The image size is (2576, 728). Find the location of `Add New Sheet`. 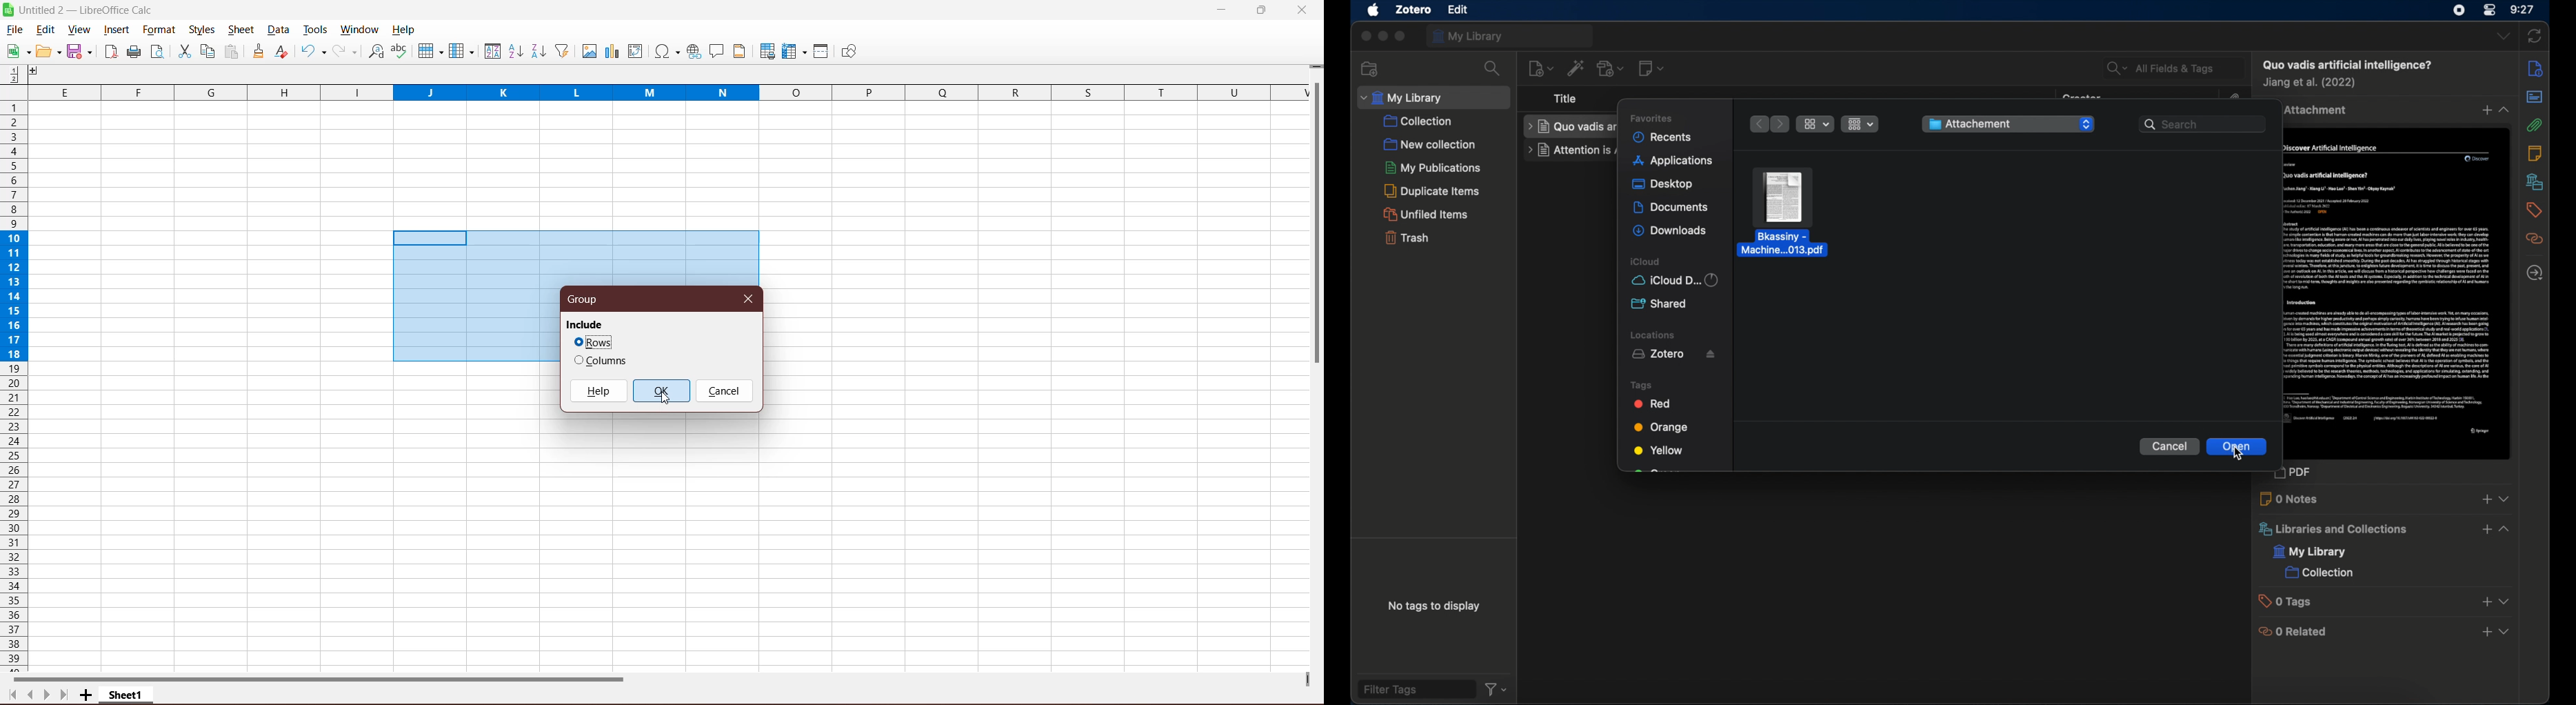

Add New Sheet is located at coordinates (86, 695).